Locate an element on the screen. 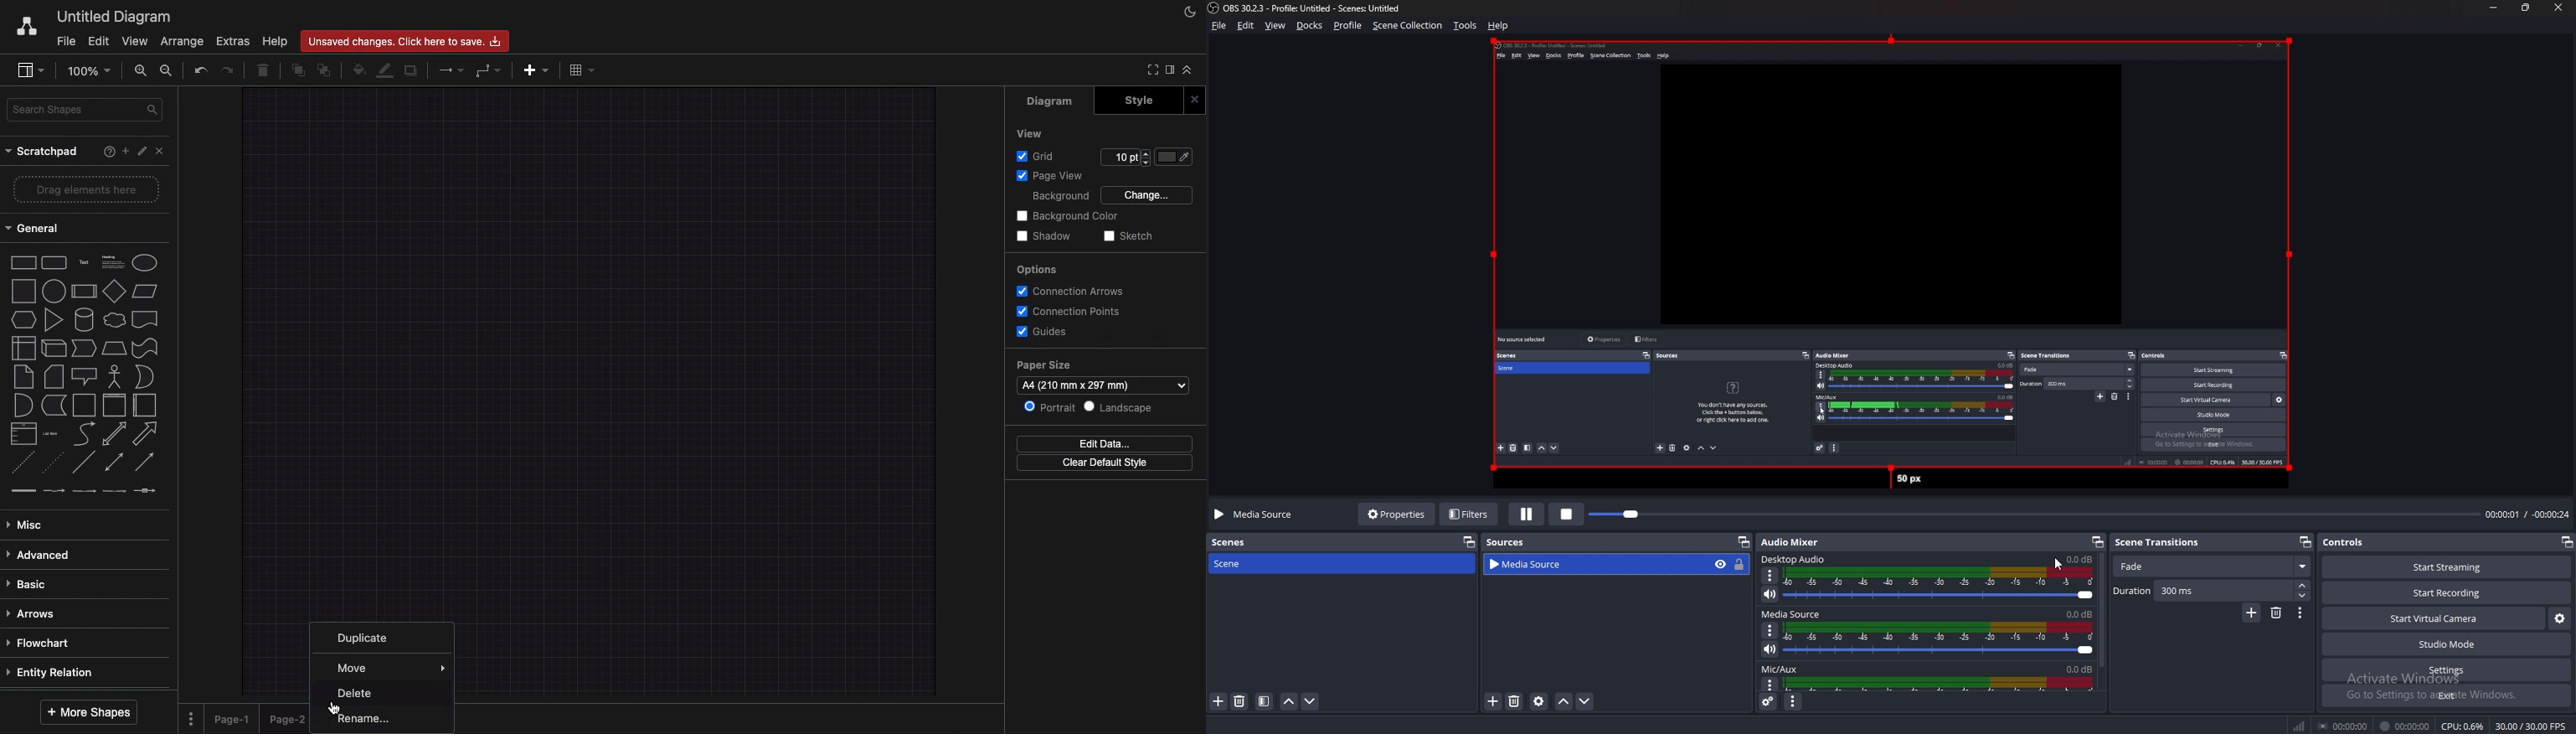 This screenshot has width=2576, height=756. Delete sources is located at coordinates (1515, 701).